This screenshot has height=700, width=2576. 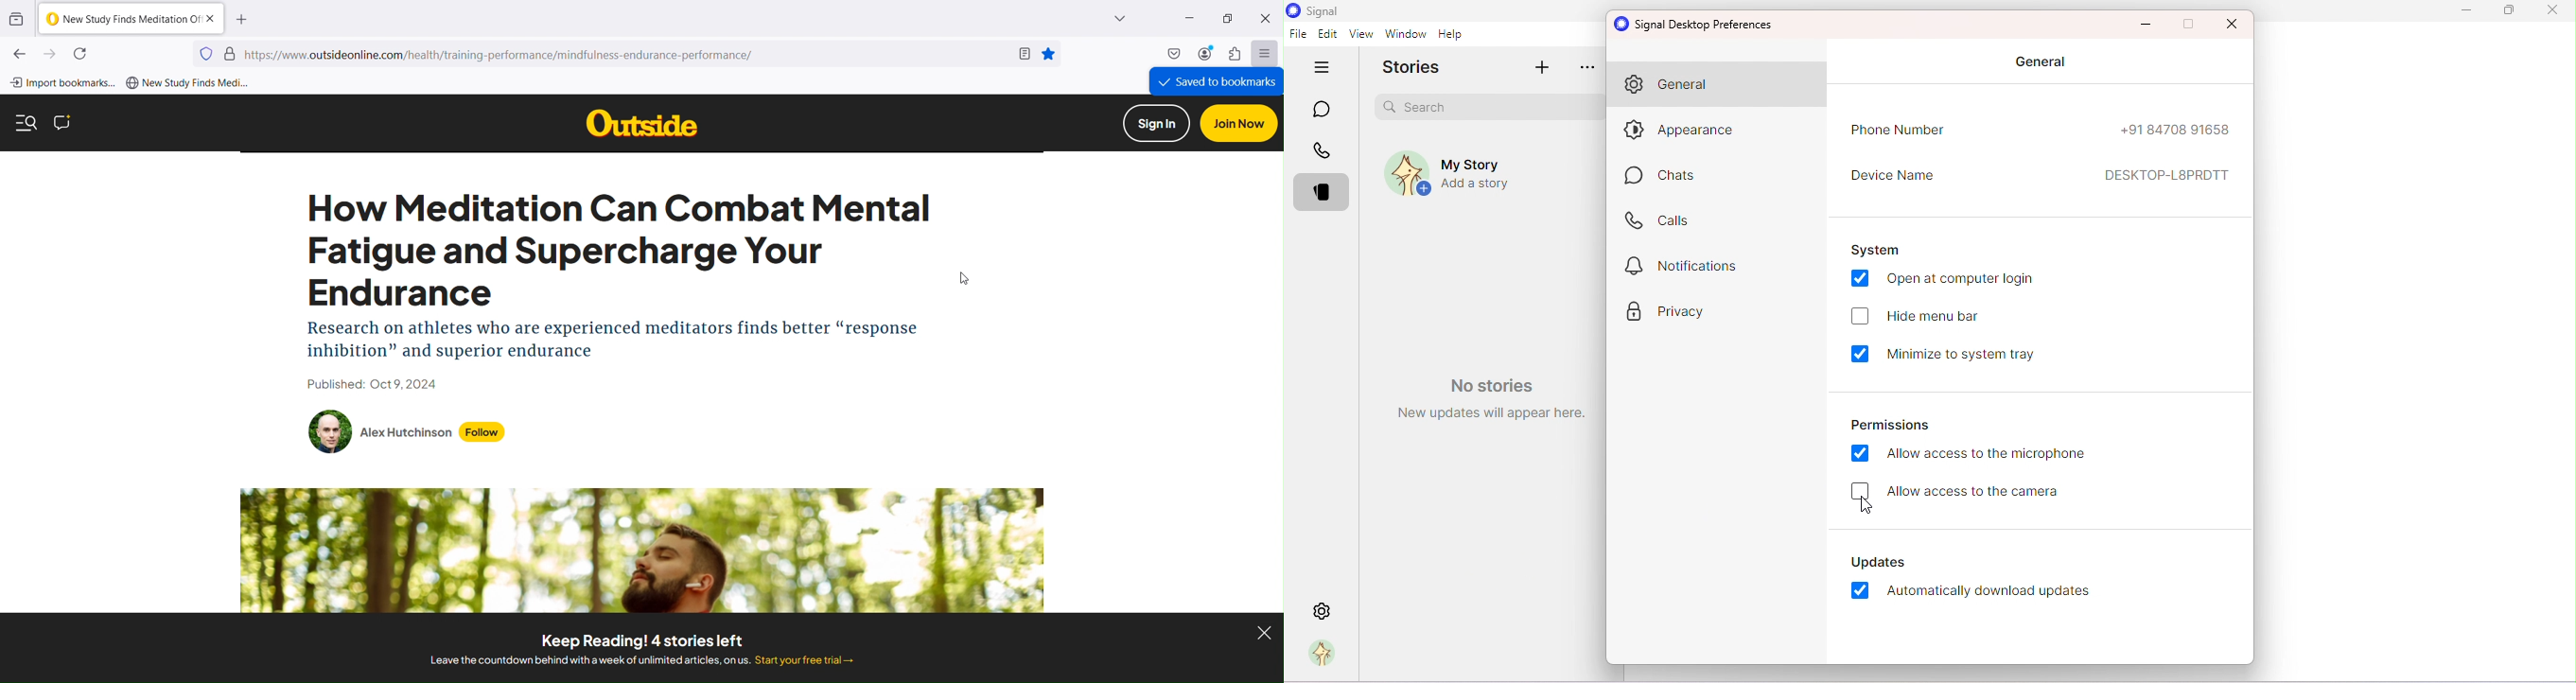 What do you see at coordinates (621, 293) in the screenshot?
I see `Webpage Content` at bounding box center [621, 293].